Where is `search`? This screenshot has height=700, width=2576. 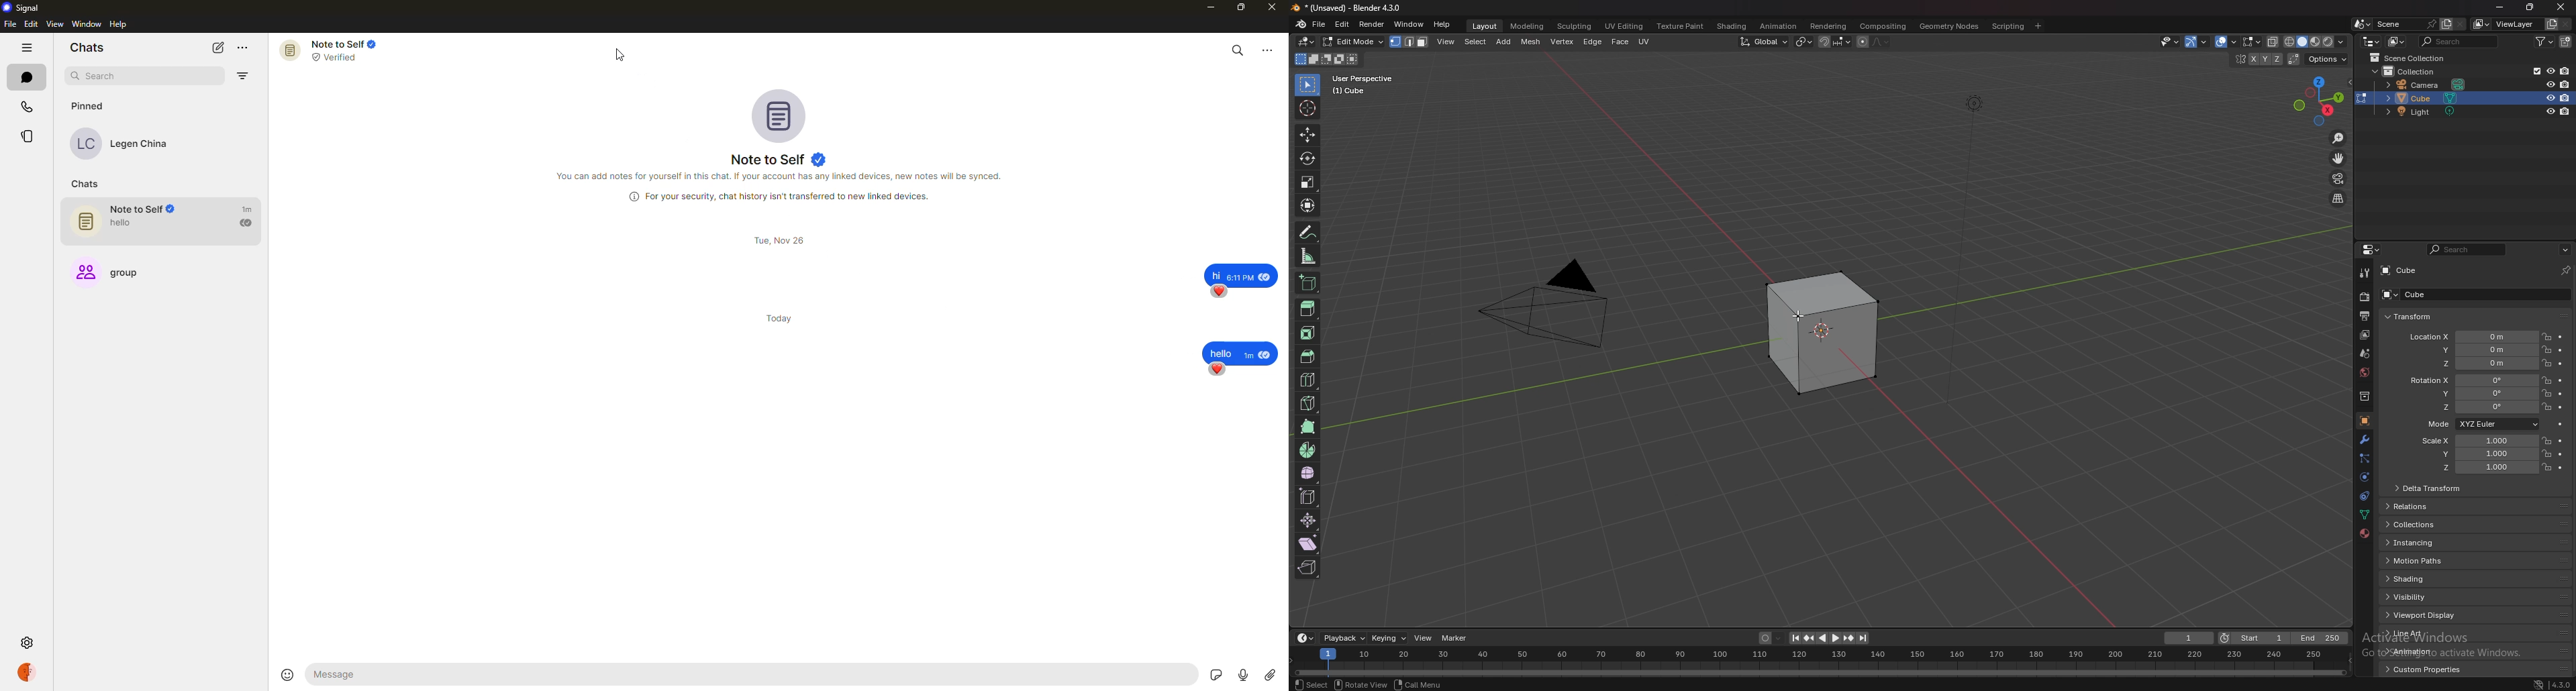 search is located at coordinates (2457, 41).